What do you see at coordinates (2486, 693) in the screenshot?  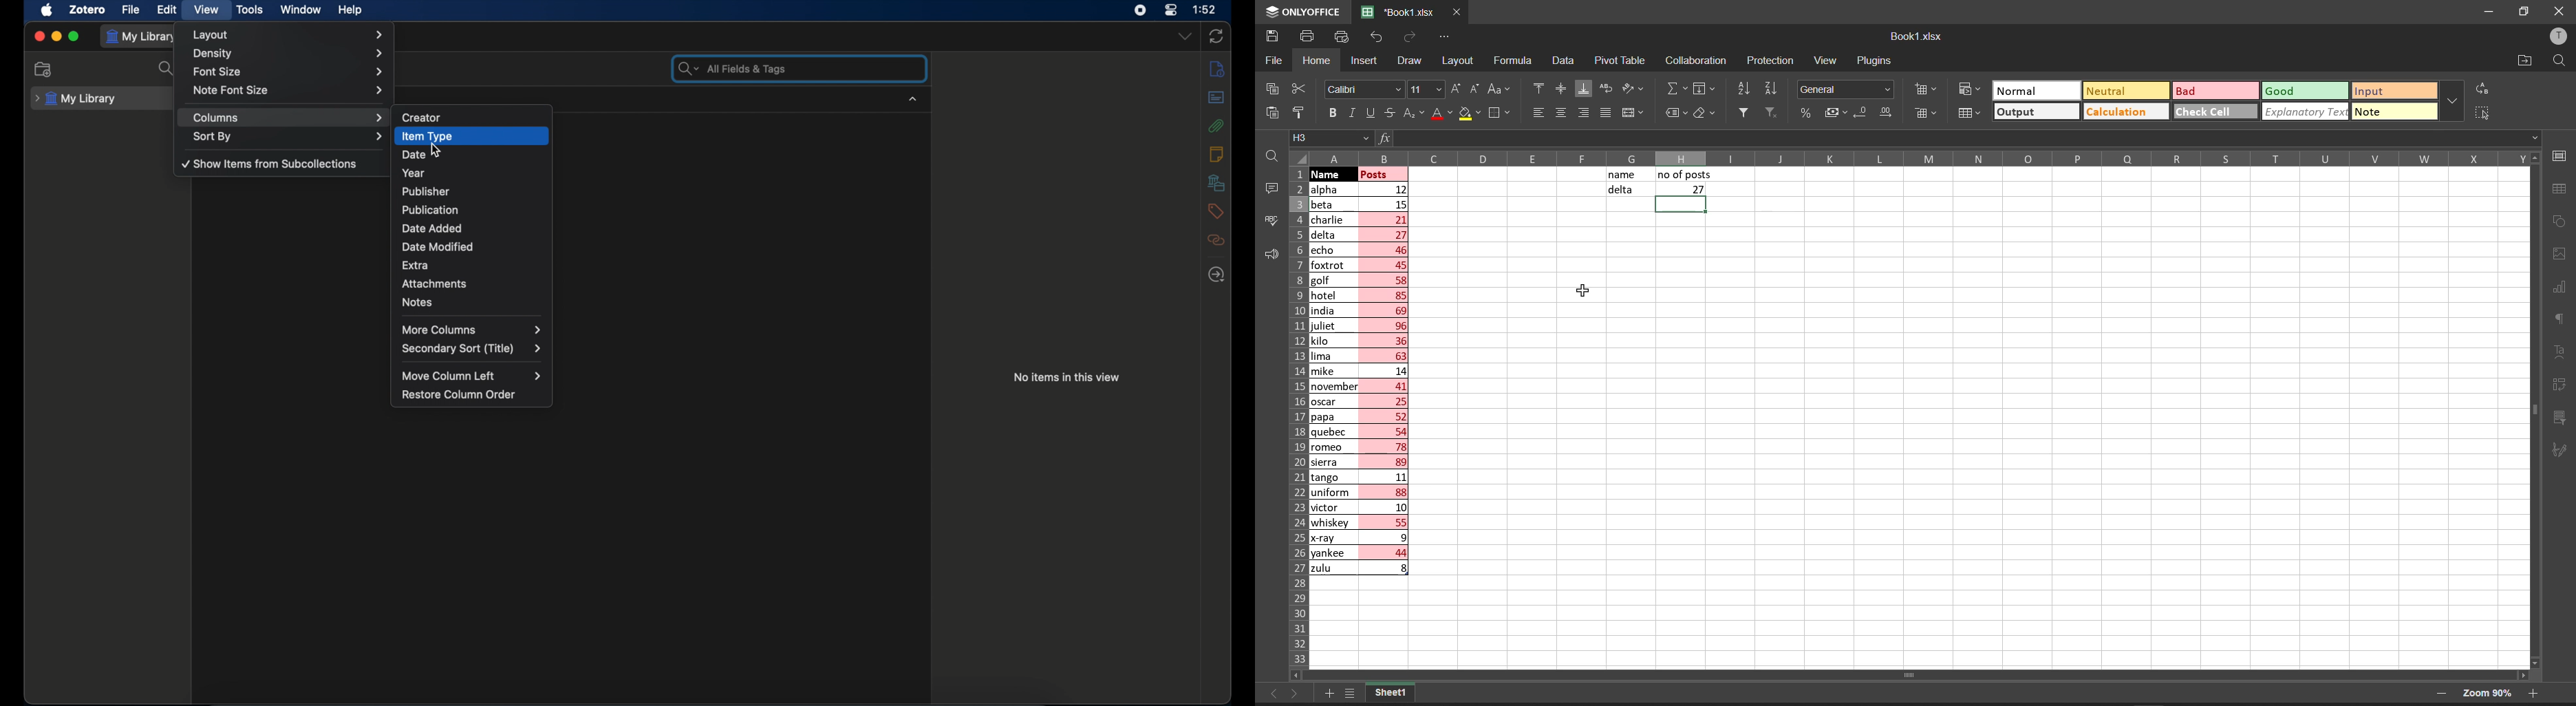 I see `zoom 90%` at bounding box center [2486, 693].